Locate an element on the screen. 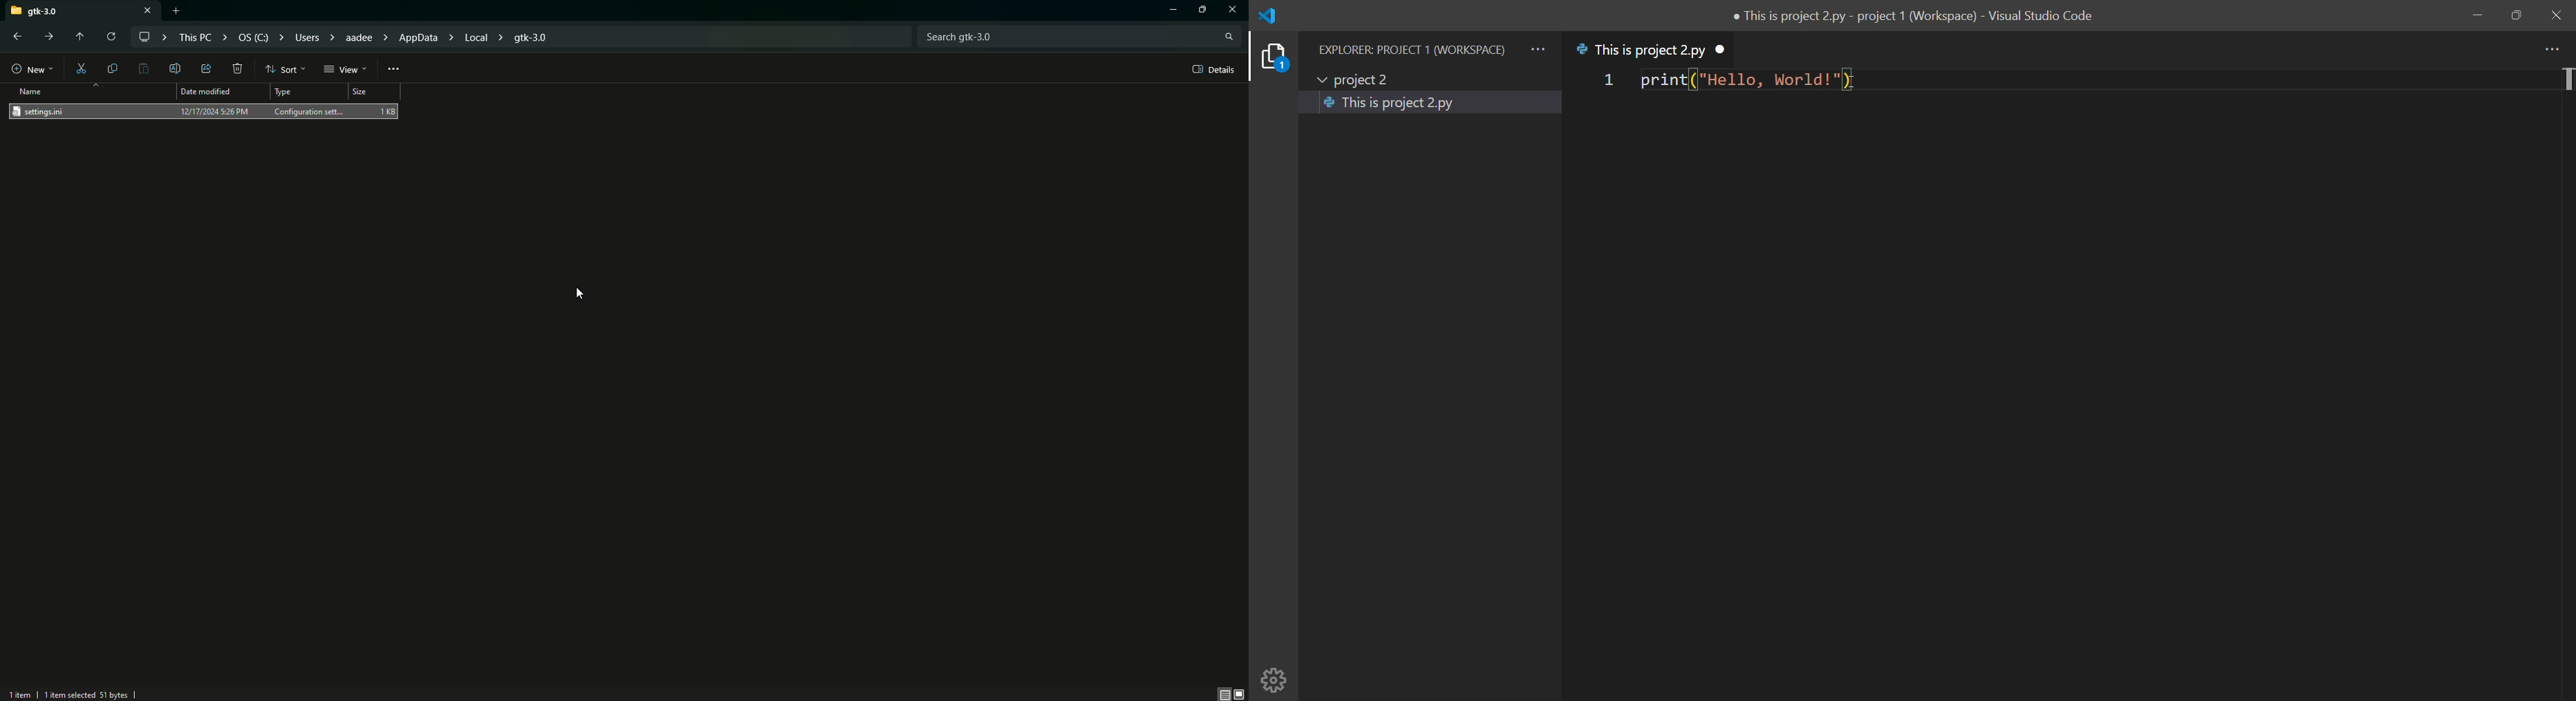 The width and height of the screenshot is (2576, 728). project2 is located at coordinates (1359, 80).